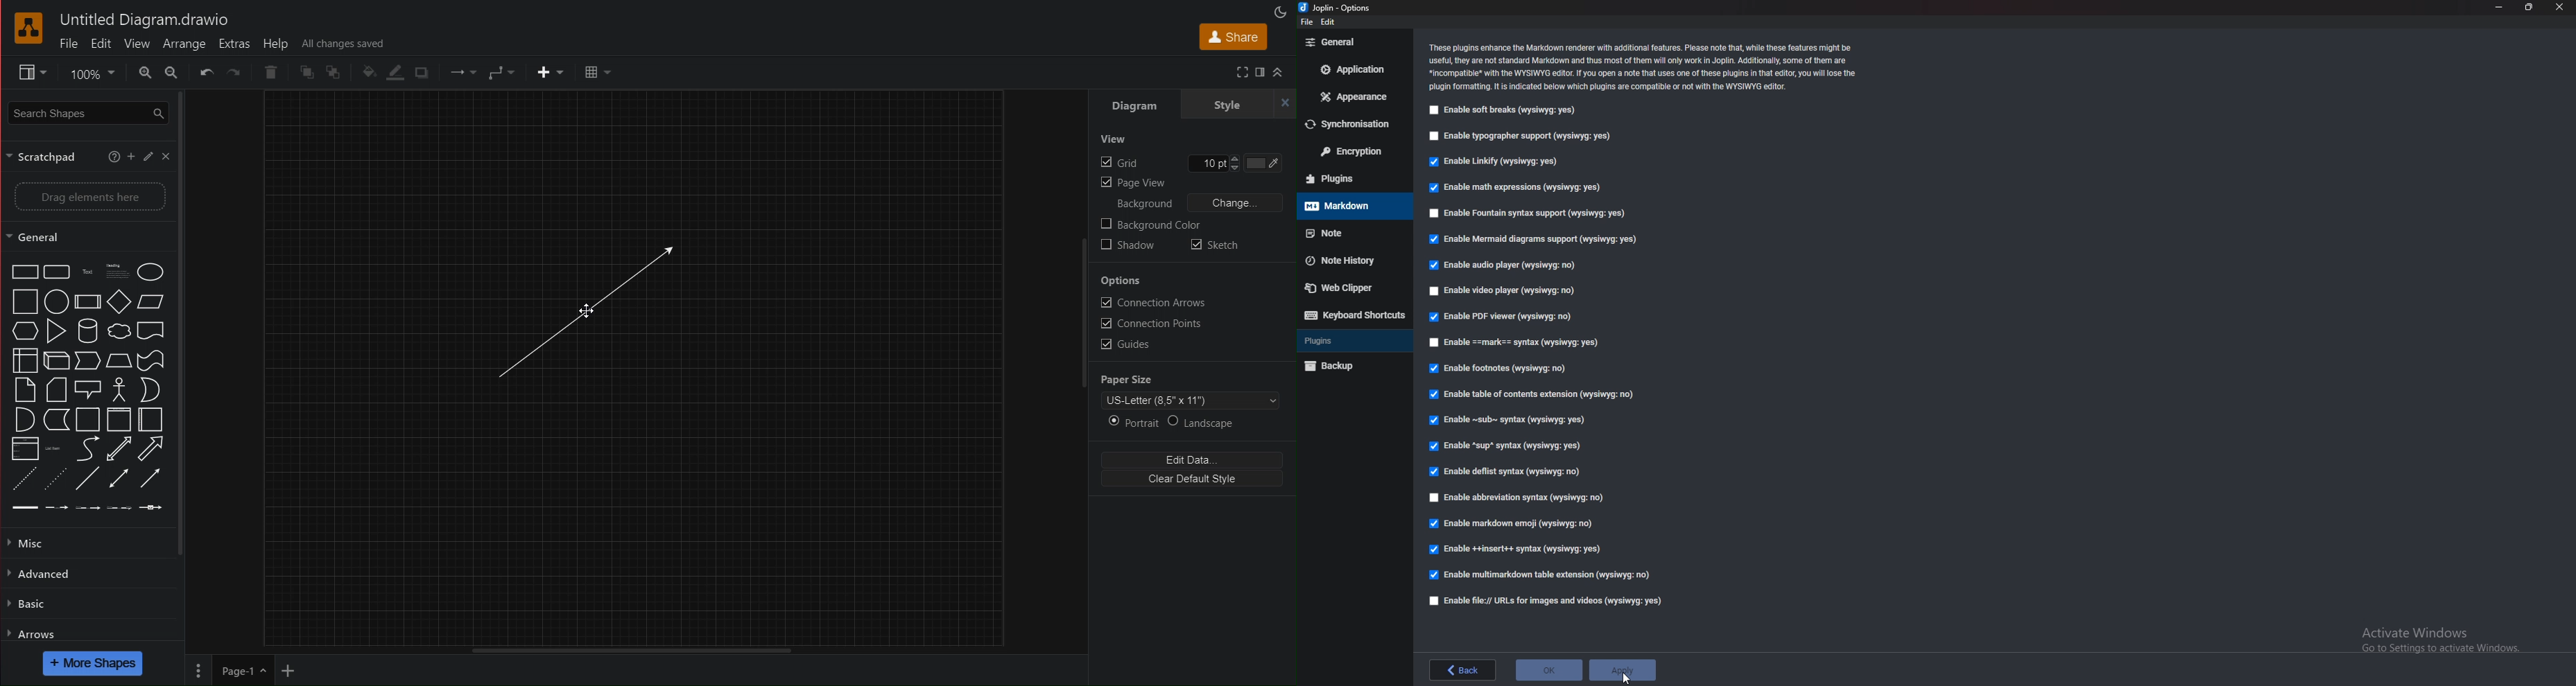 The width and height of the screenshot is (2576, 700). I want to click on cursor, so click(590, 309).